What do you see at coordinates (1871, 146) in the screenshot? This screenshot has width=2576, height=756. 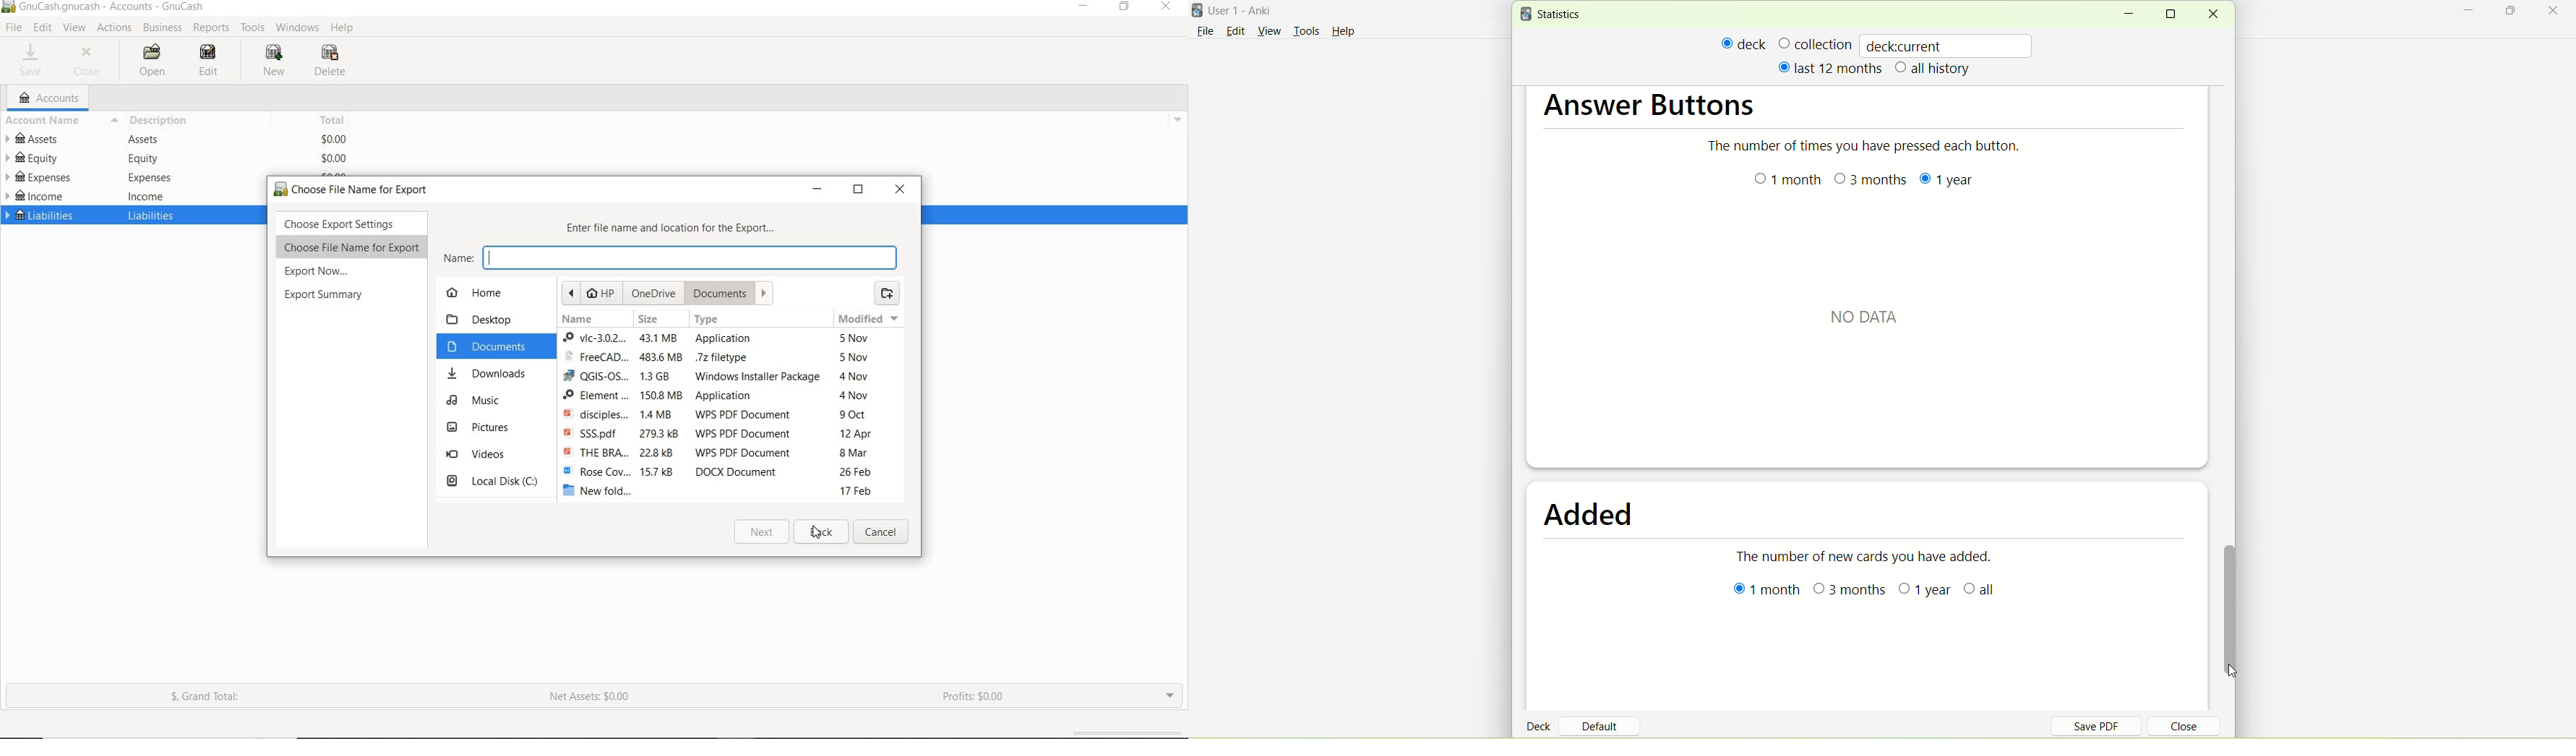 I see `The number of times you have pressed each button.` at bounding box center [1871, 146].